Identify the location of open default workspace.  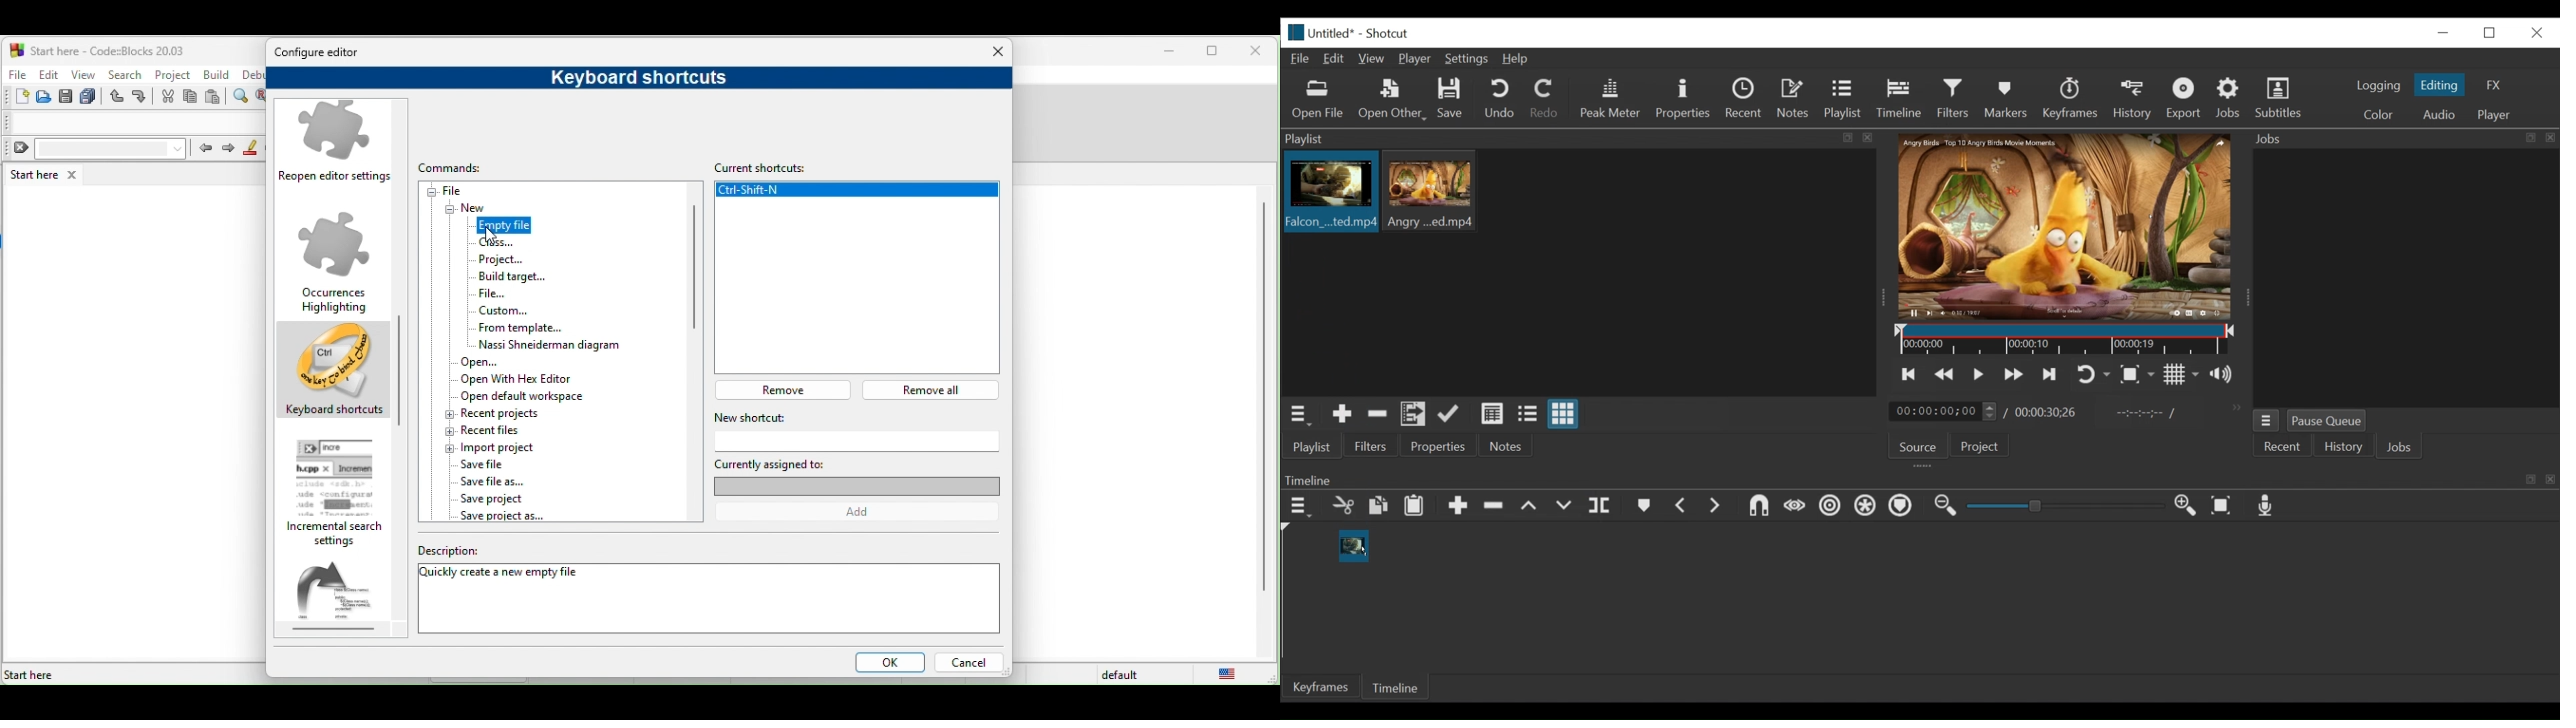
(520, 396).